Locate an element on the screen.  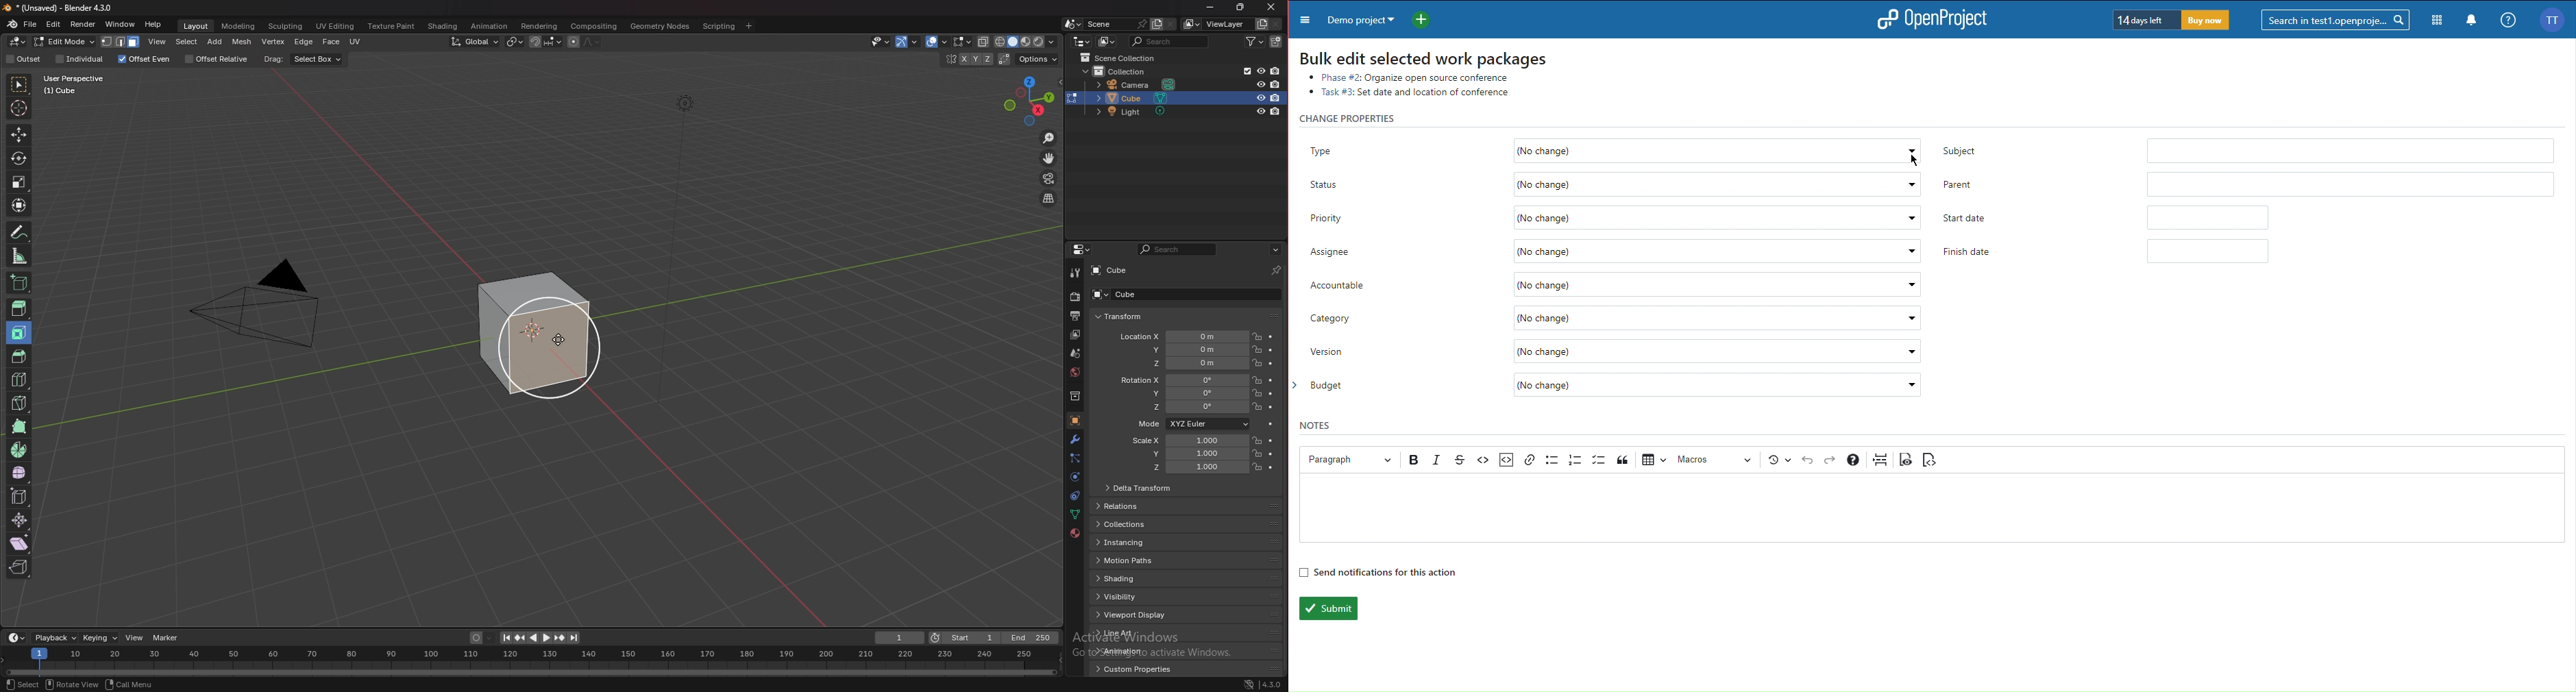
Checklist is located at coordinates (1599, 460).